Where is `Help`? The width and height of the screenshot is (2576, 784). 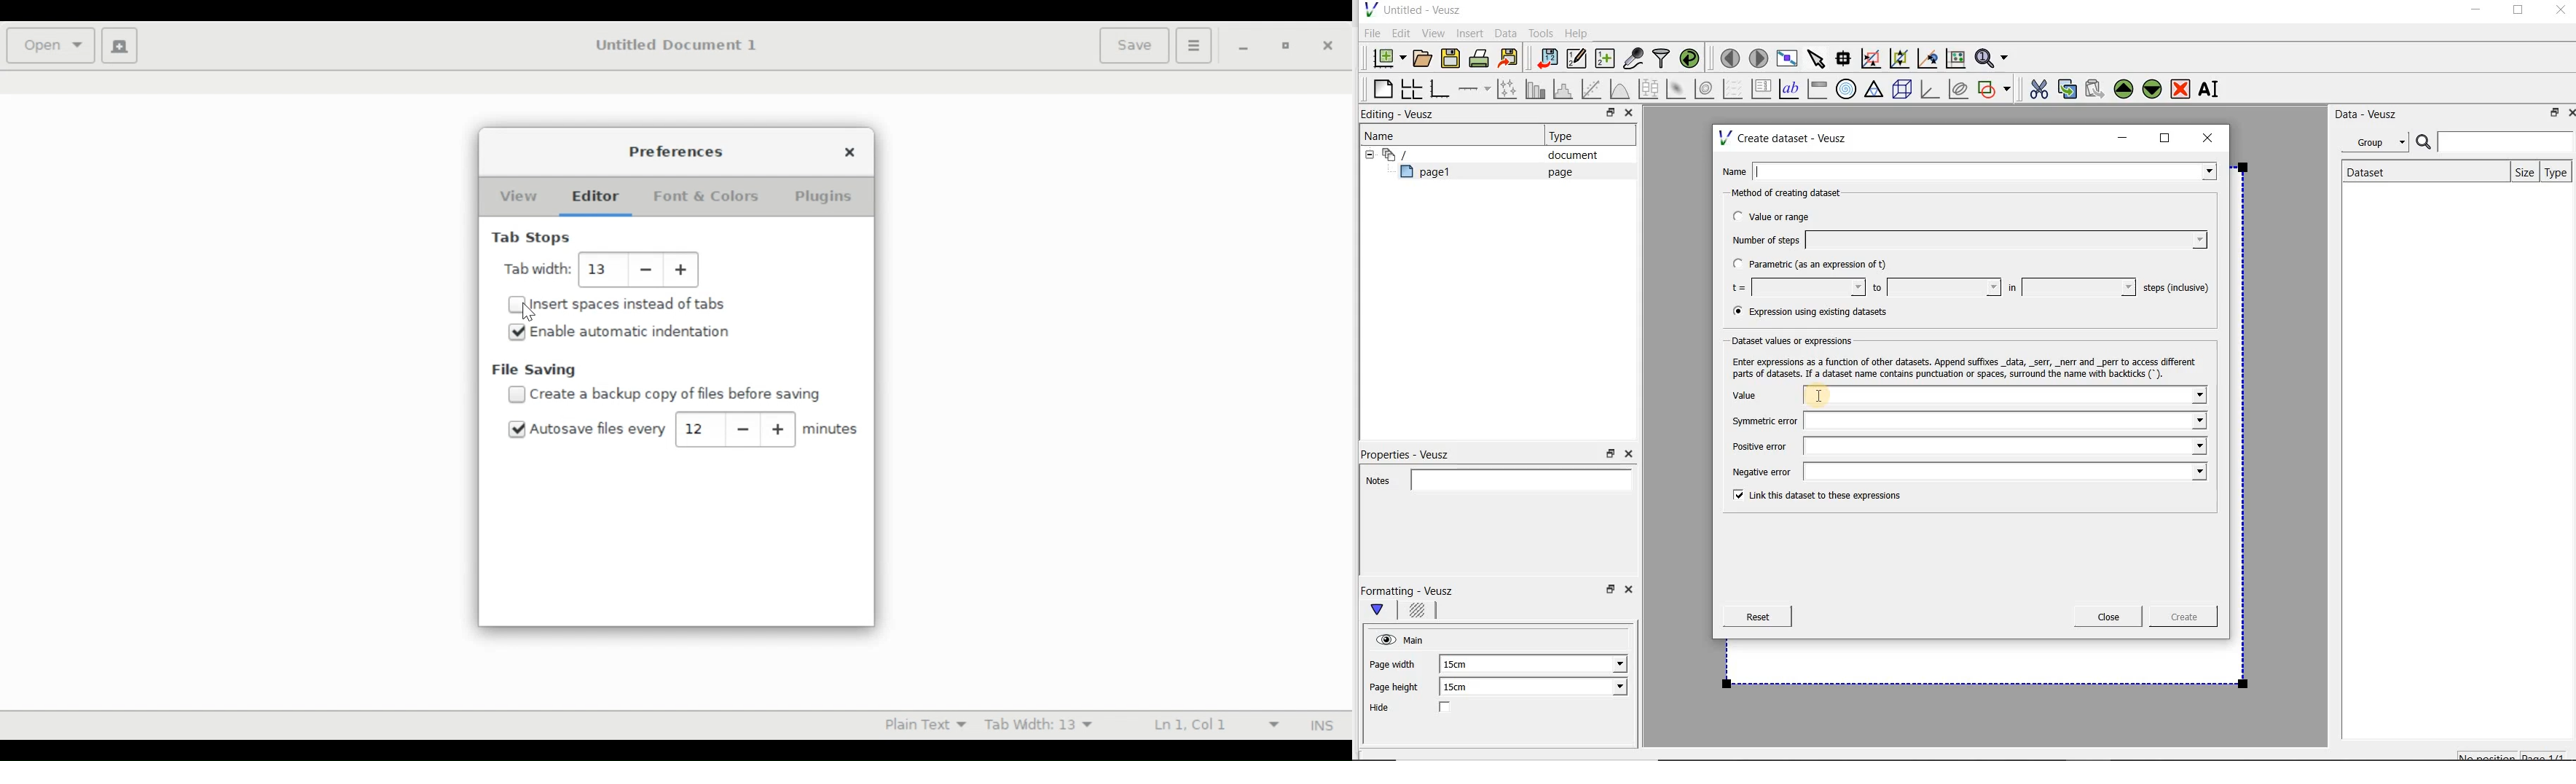 Help is located at coordinates (1578, 33).